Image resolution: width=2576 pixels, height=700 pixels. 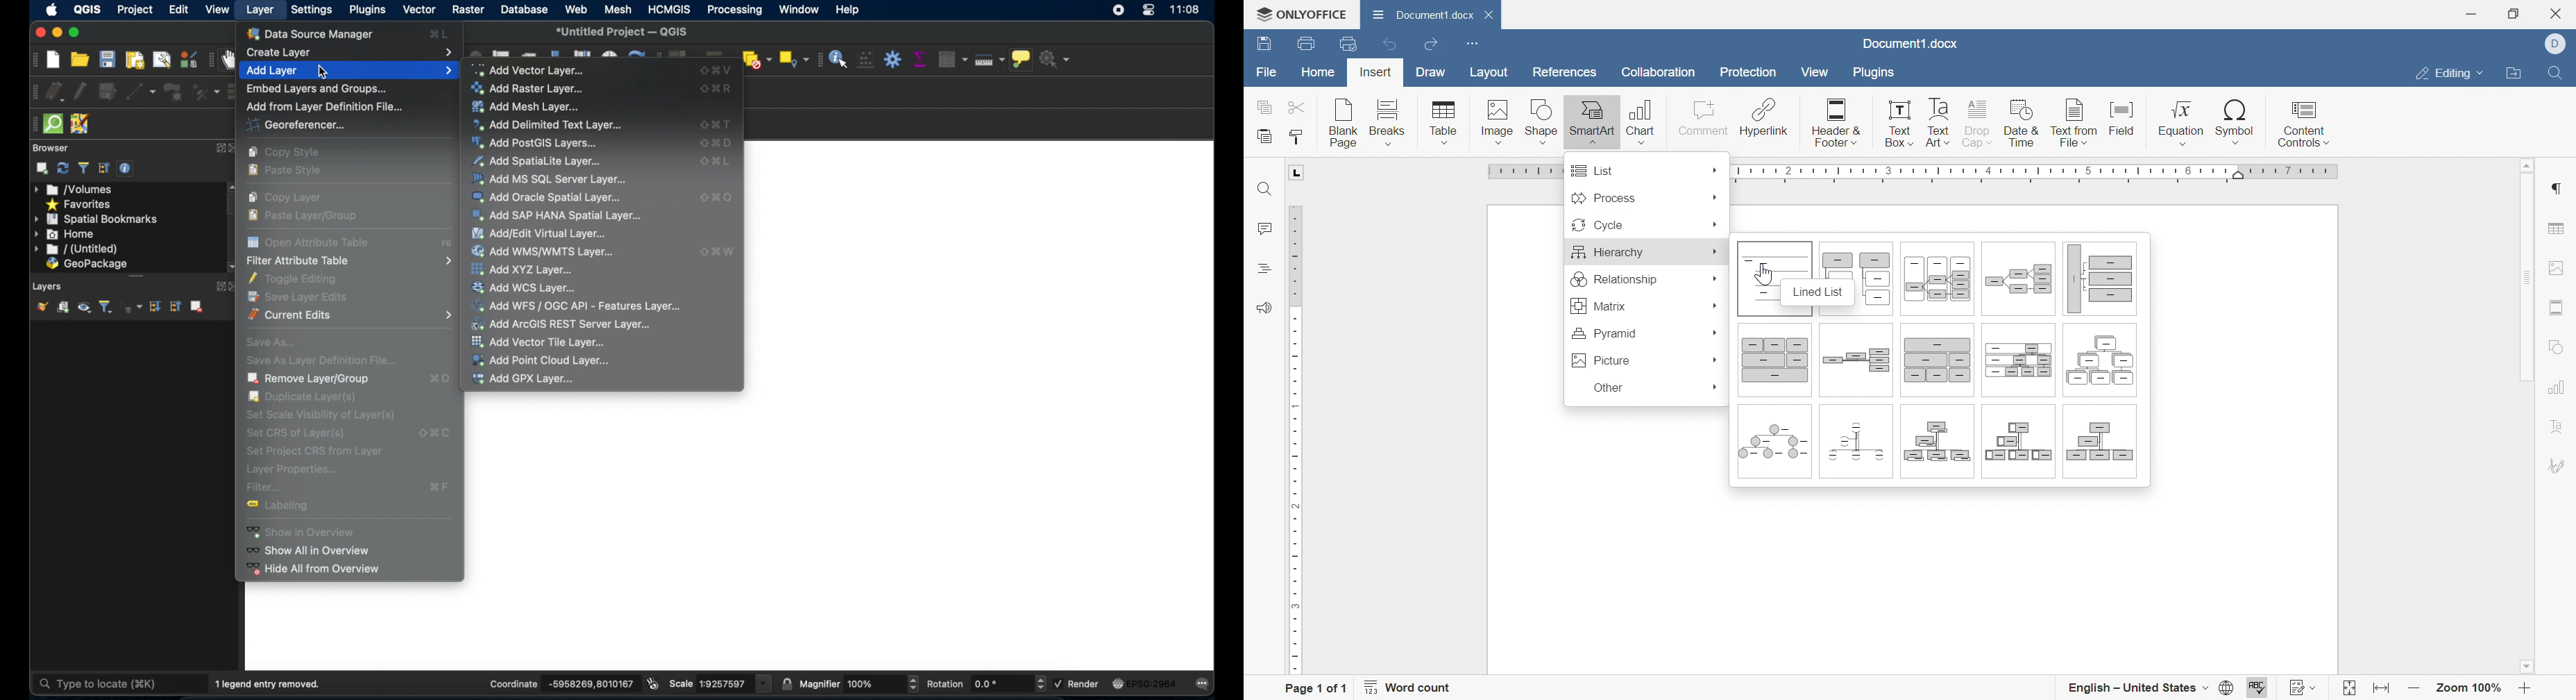 What do you see at coordinates (1487, 73) in the screenshot?
I see `Layout` at bounding box center [1487, 73].